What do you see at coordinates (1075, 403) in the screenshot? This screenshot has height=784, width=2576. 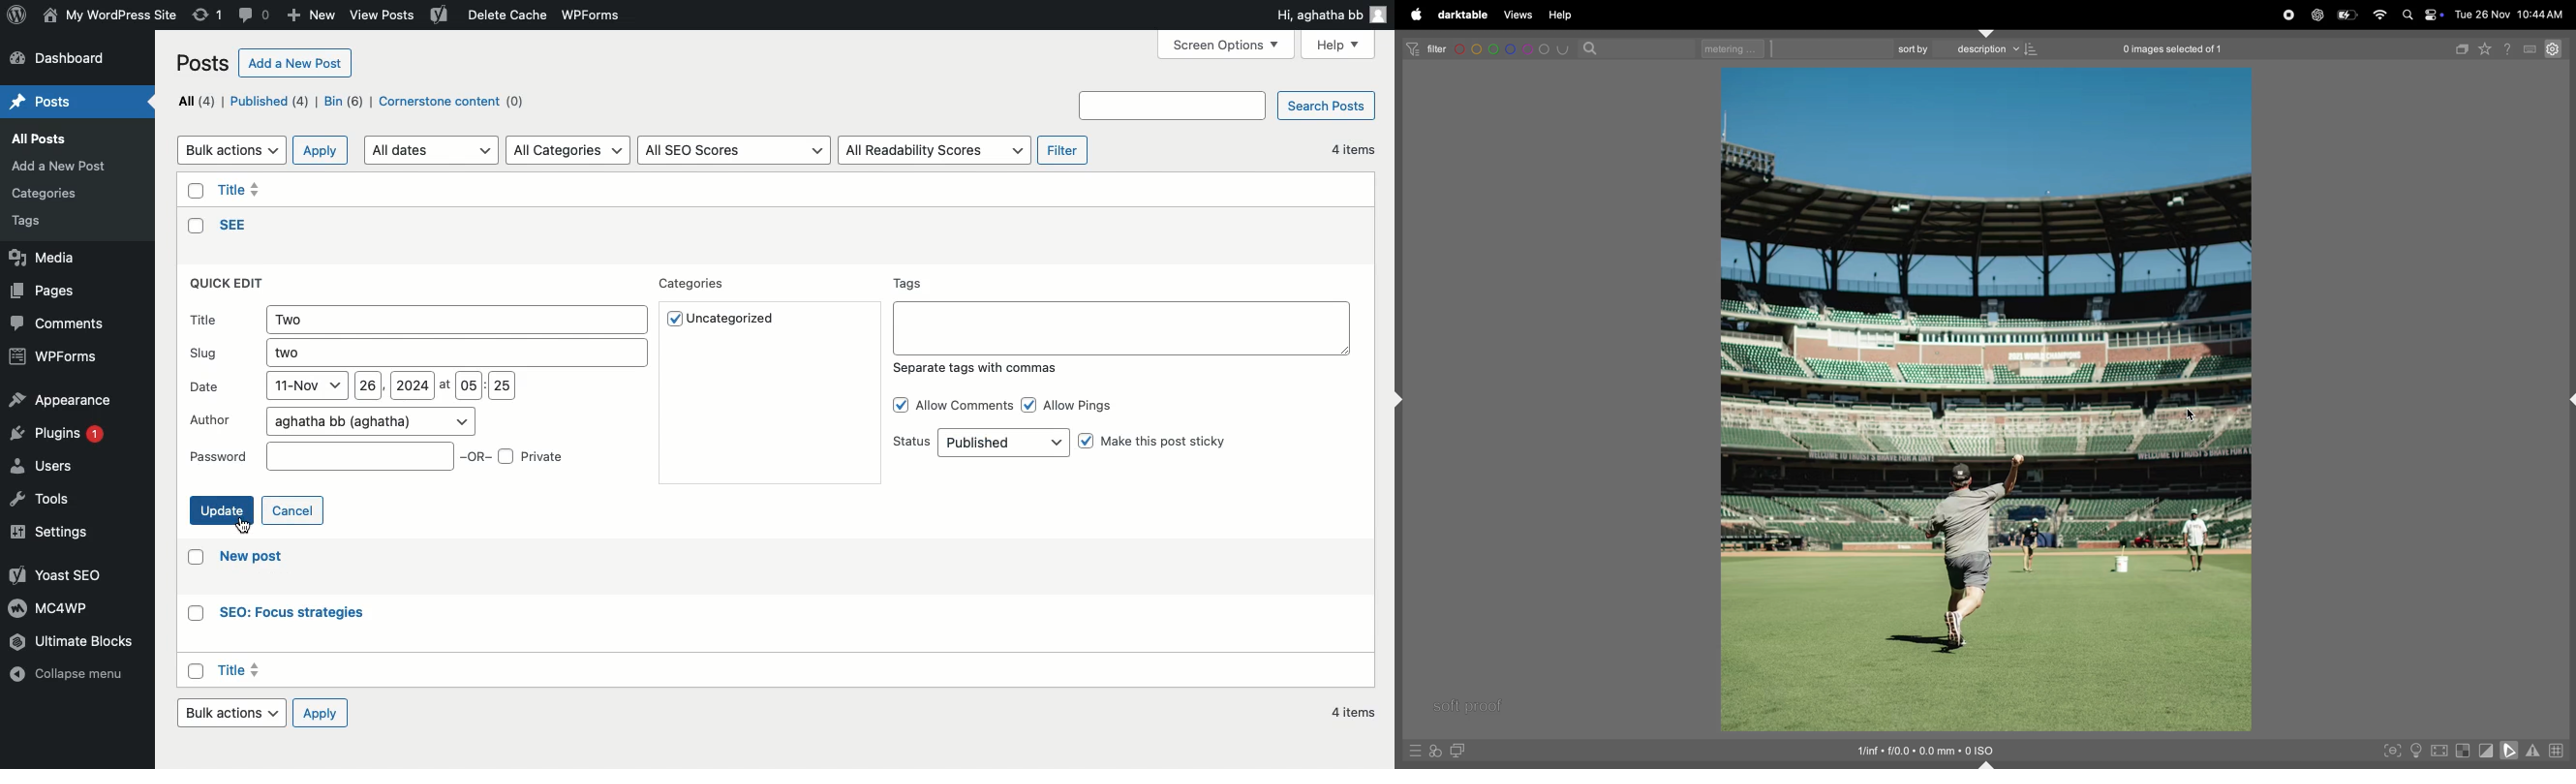 I see `Allow pings` at bounding box center [1075, 403].